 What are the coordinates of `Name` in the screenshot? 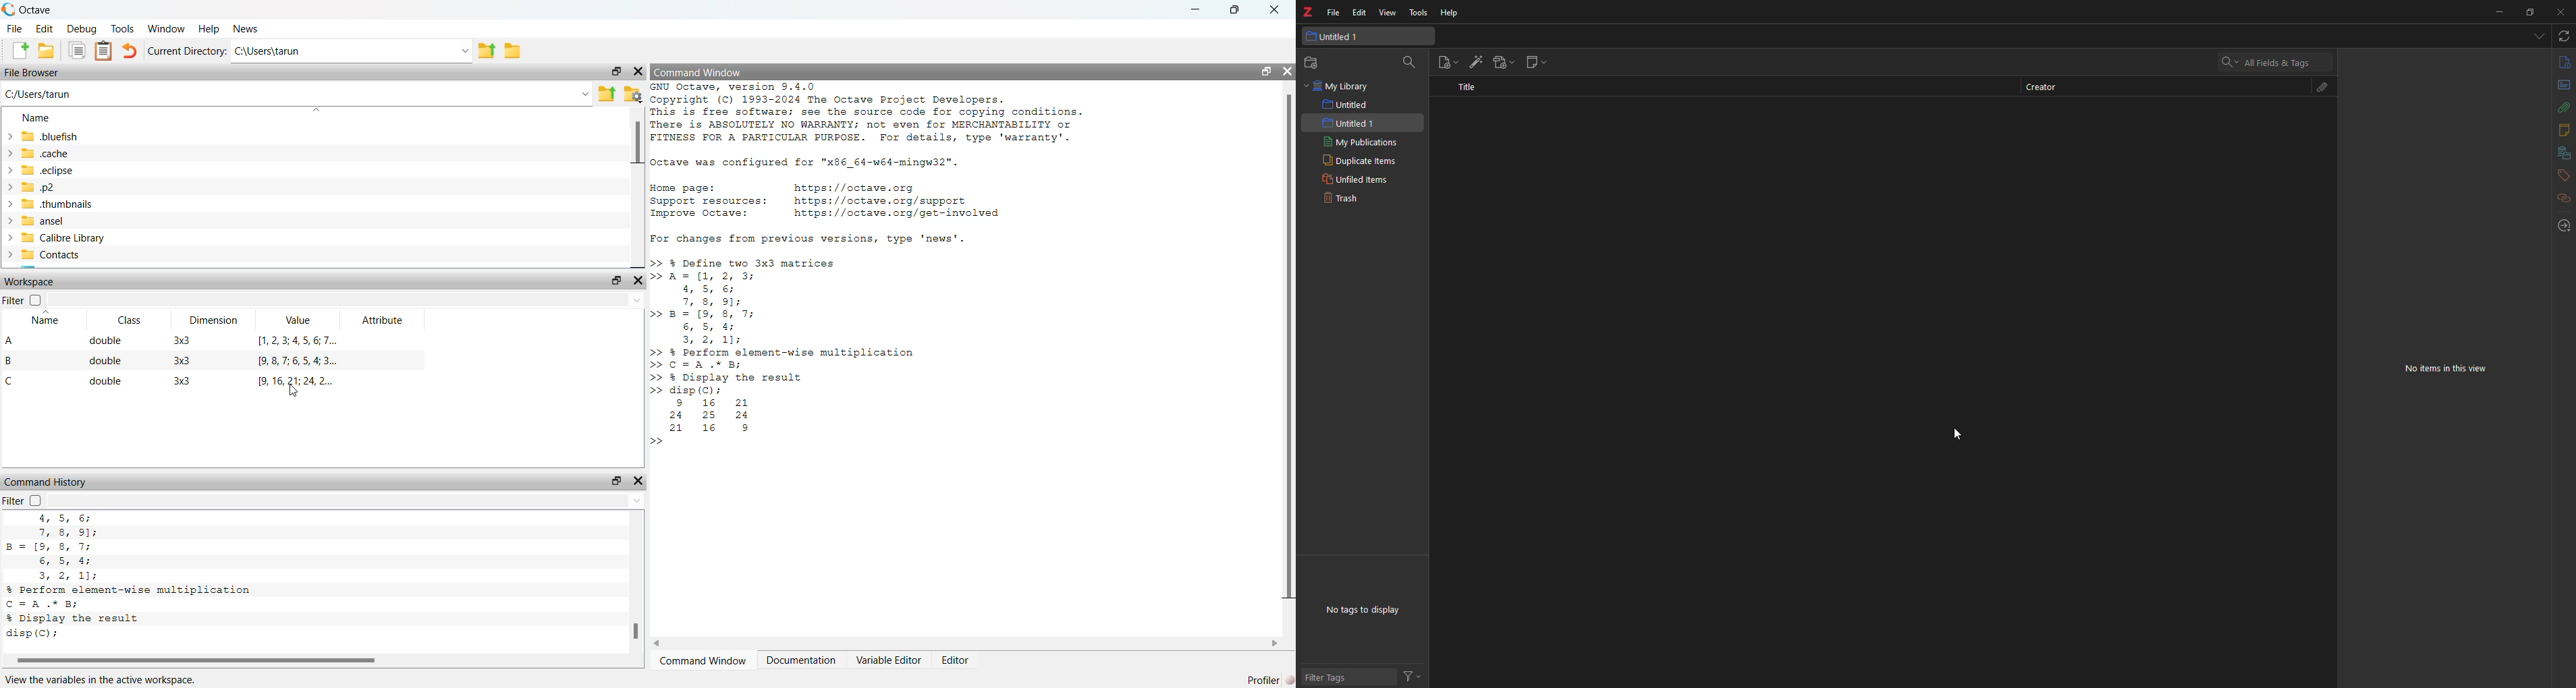 It's located at (36, 117).